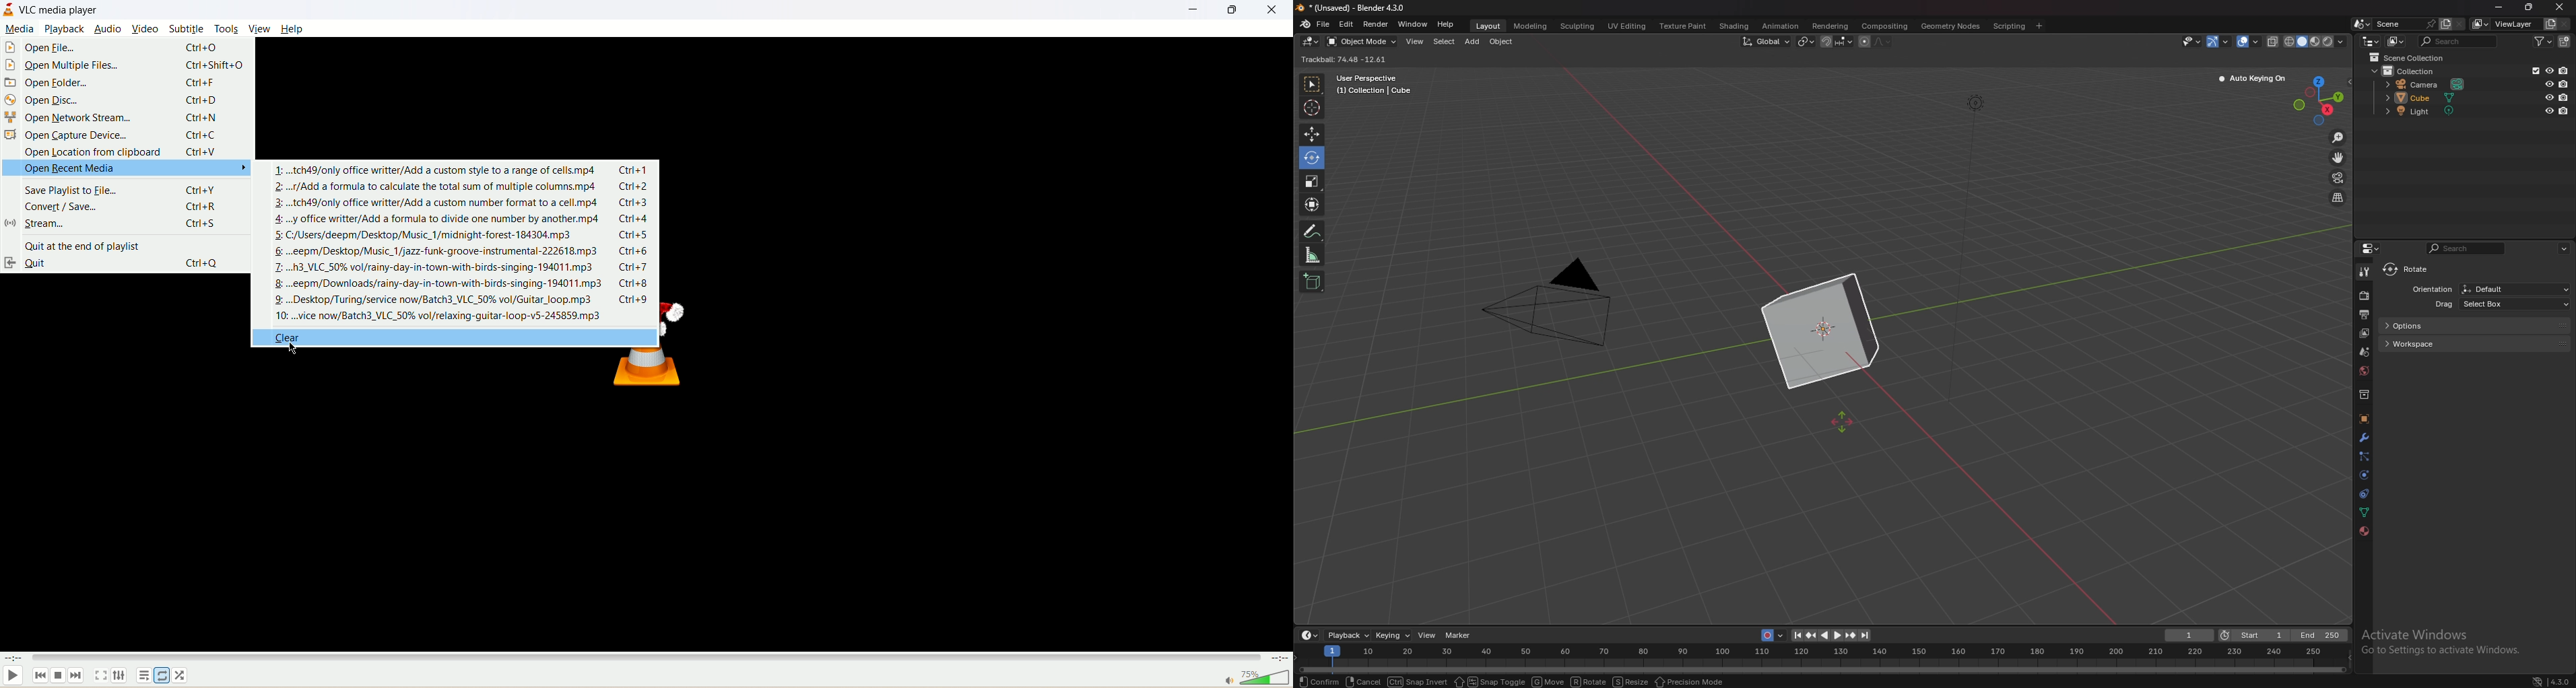 The width and height of the screenshot is (2576, 700). What do you see at coordinates (439, 283) in the screenshot?
I see `8 ...eepm/Downloads/rainy-day-in-town-with-birds-singing-194011.mp3` at bounding box center [439, 283].